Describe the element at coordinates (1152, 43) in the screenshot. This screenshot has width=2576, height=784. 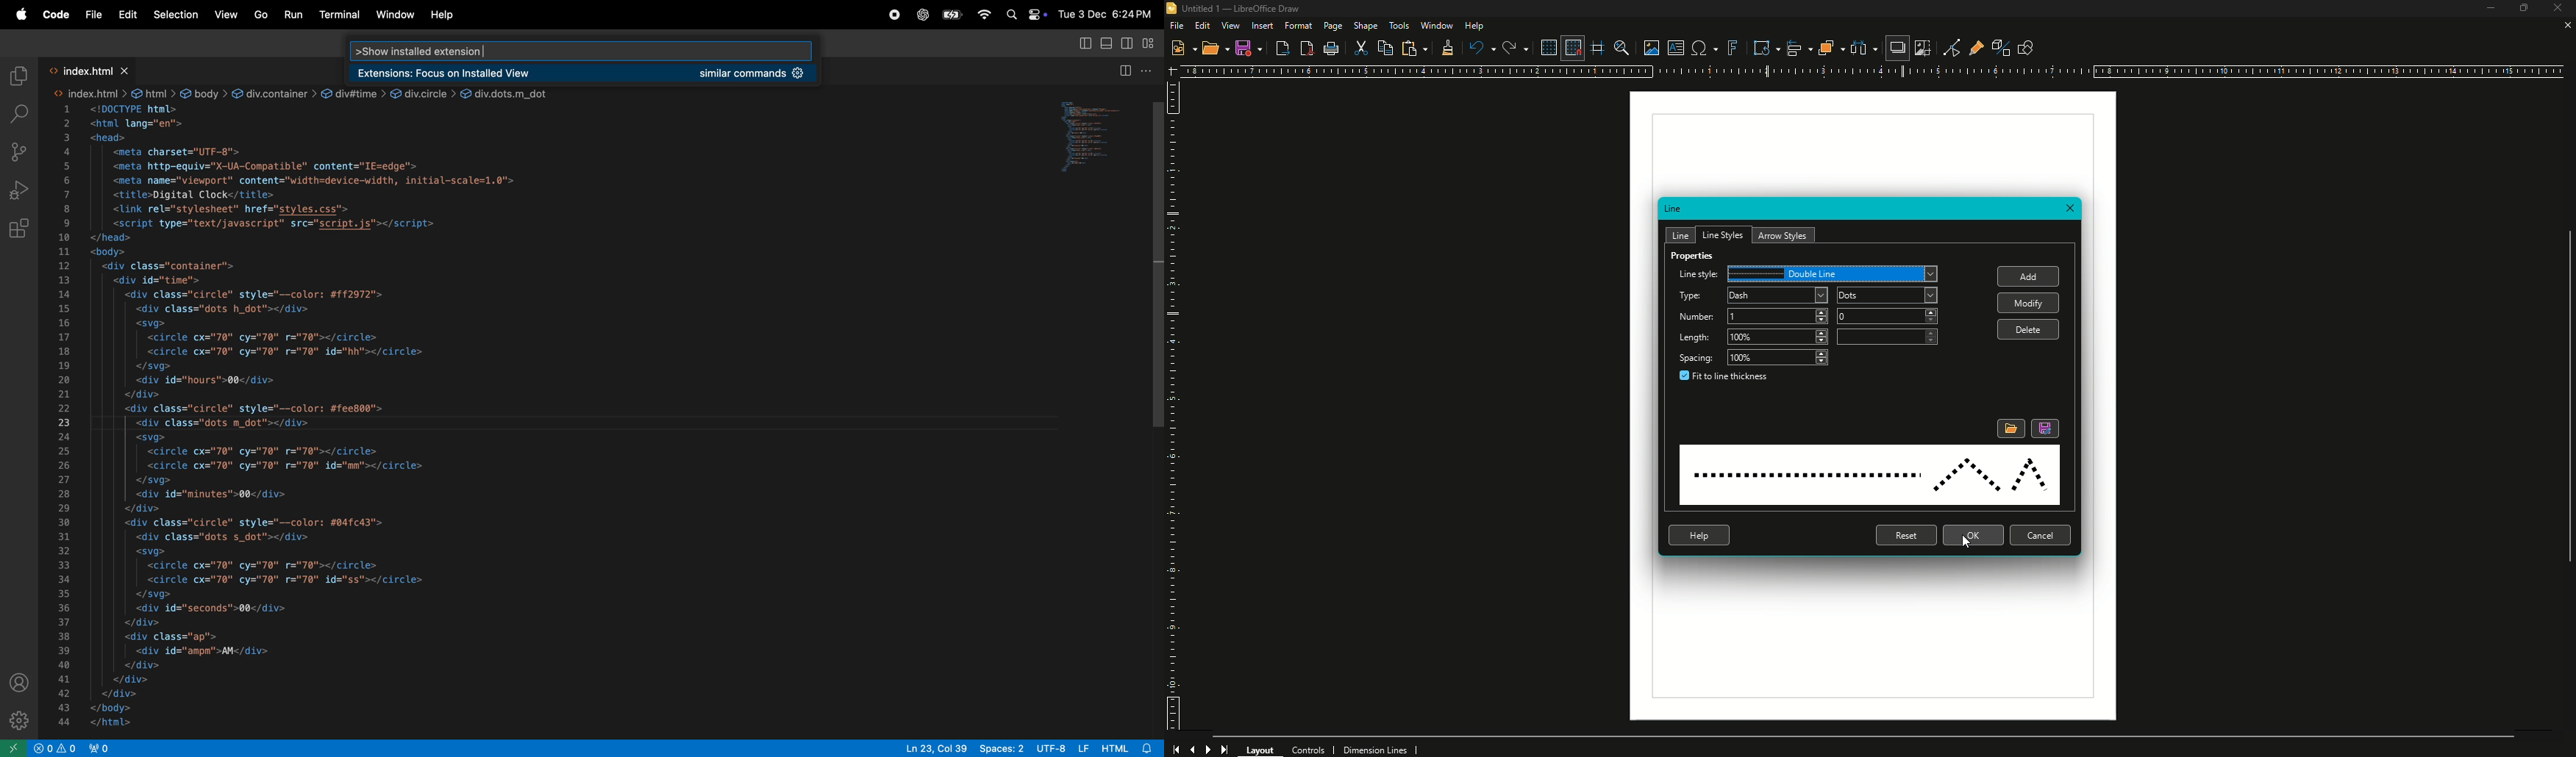
I see `customize layout` at that location.